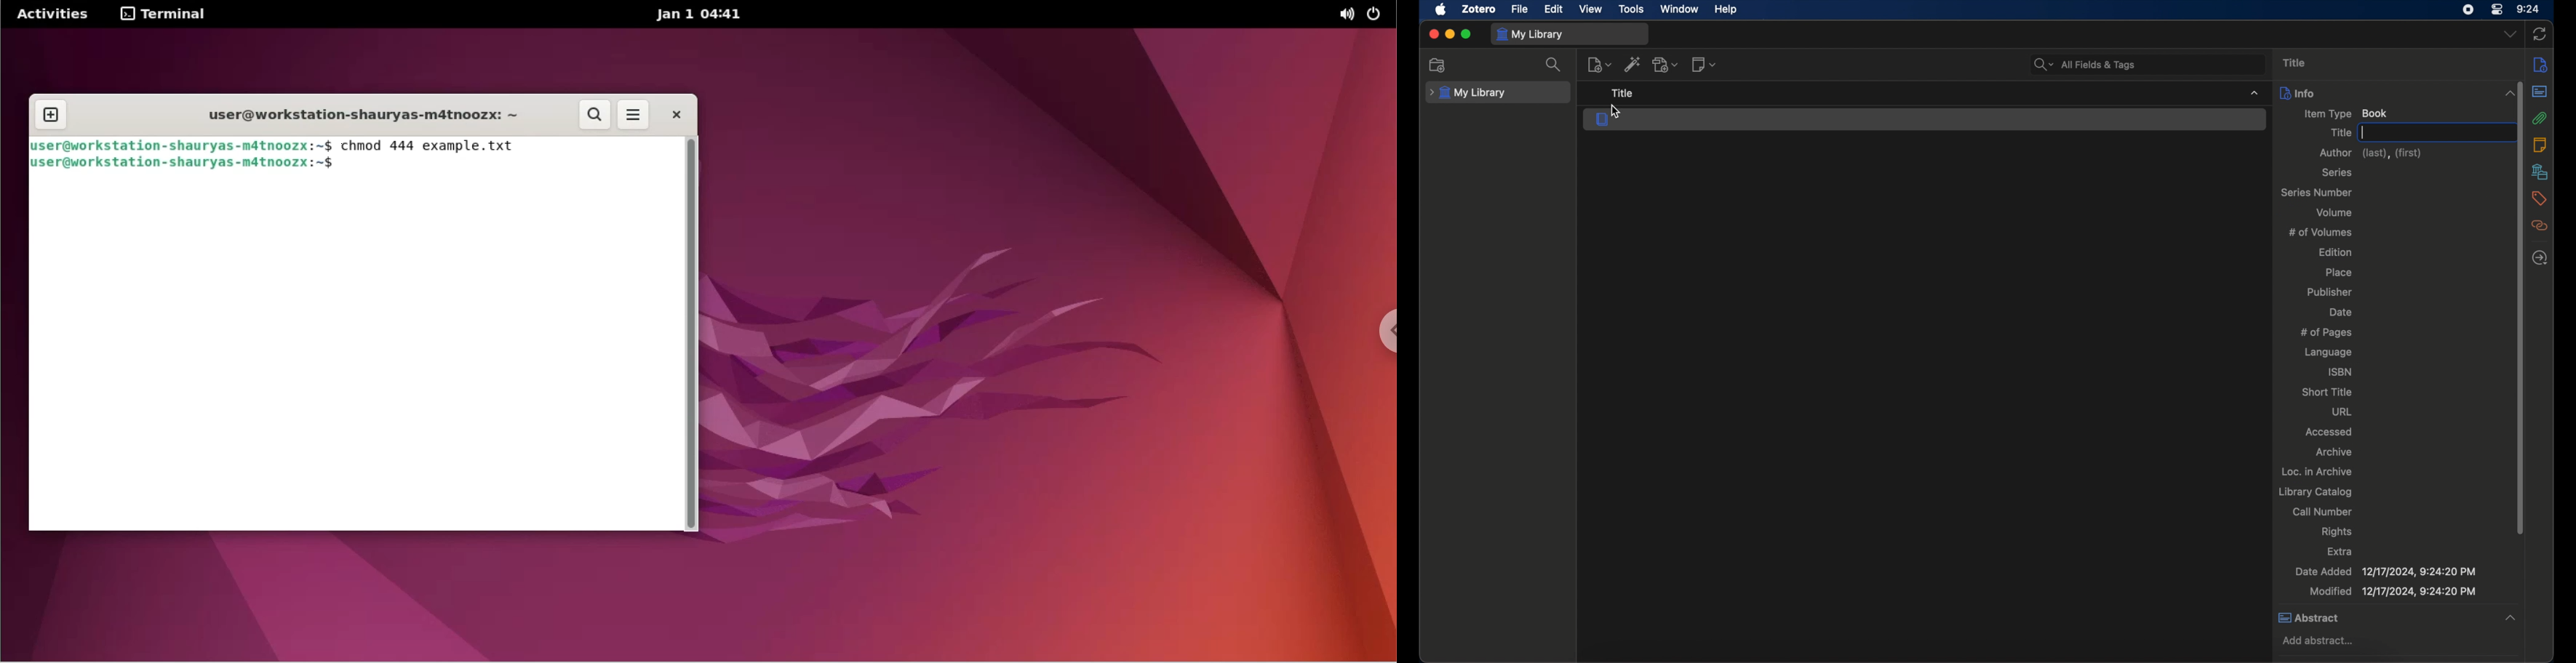 This screenshot has width=2576, height=672. What do you see at coordinates (359, 117) in the screenshot?
I see `user@workstation-shauryas-m4tnoozx: ~` at bounding box center [359, 117].